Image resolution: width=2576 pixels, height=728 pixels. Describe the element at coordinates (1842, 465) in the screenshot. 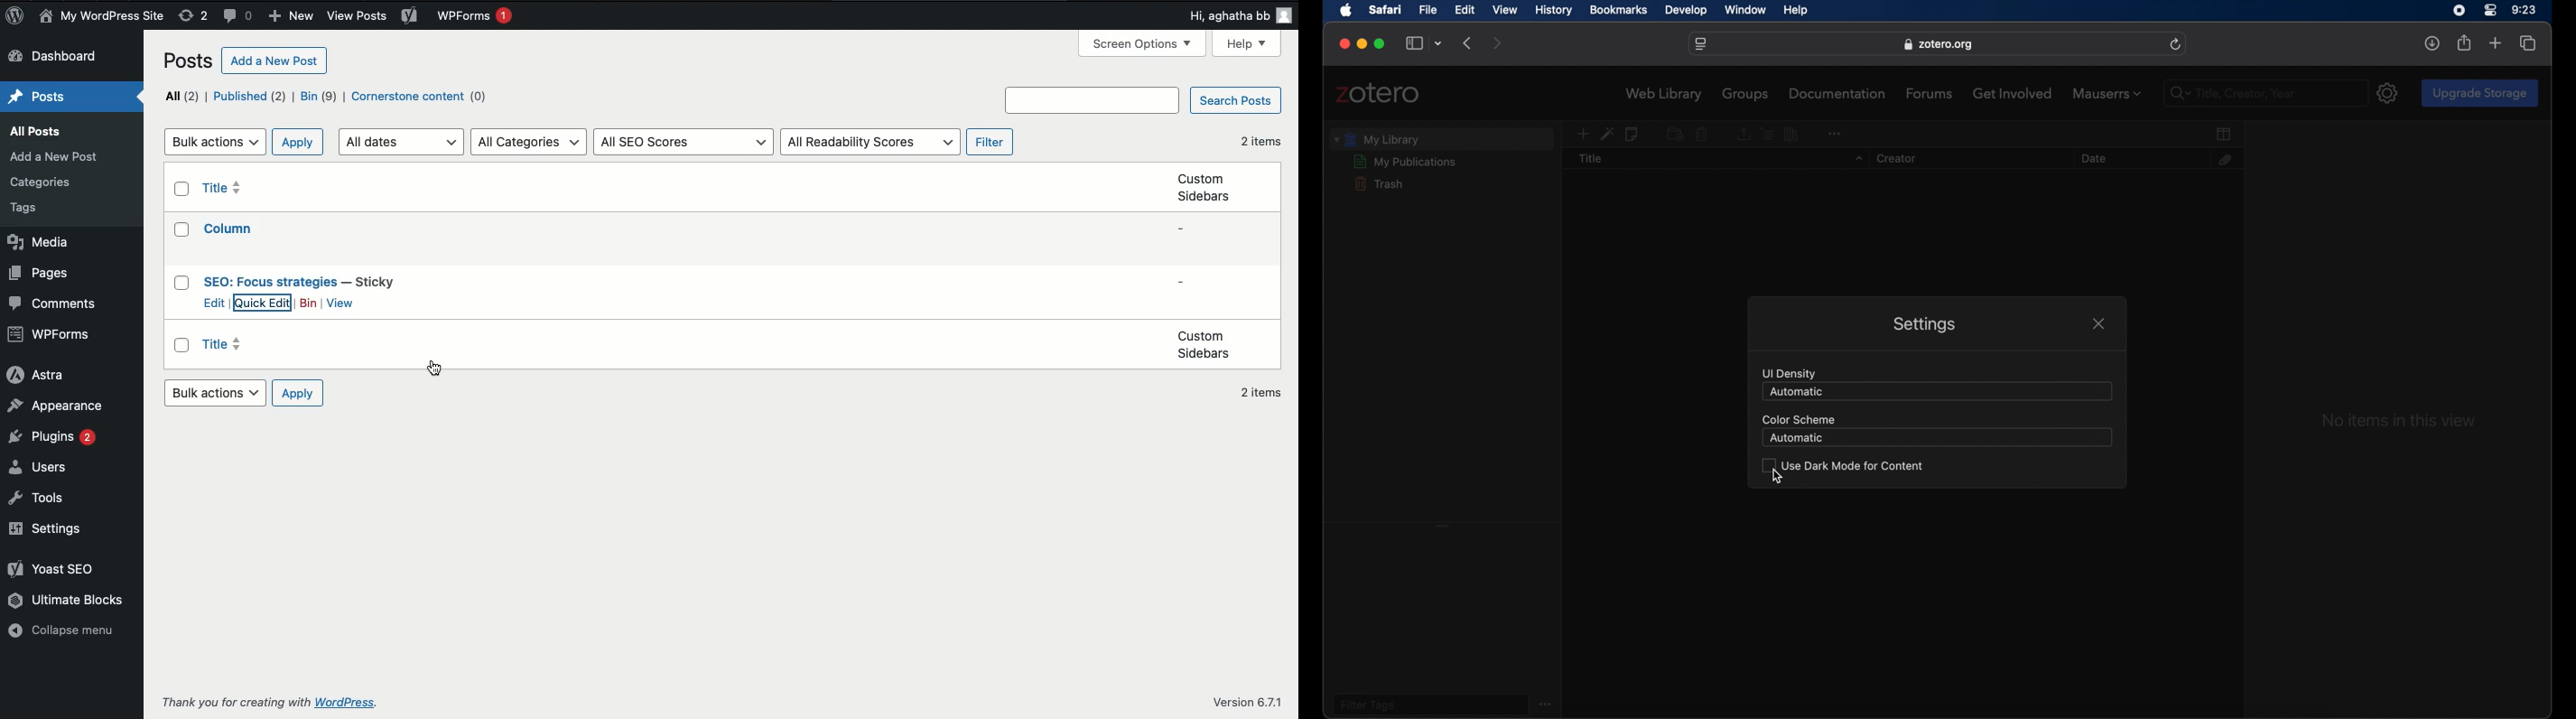

I see `use dark mode for content` at that location.